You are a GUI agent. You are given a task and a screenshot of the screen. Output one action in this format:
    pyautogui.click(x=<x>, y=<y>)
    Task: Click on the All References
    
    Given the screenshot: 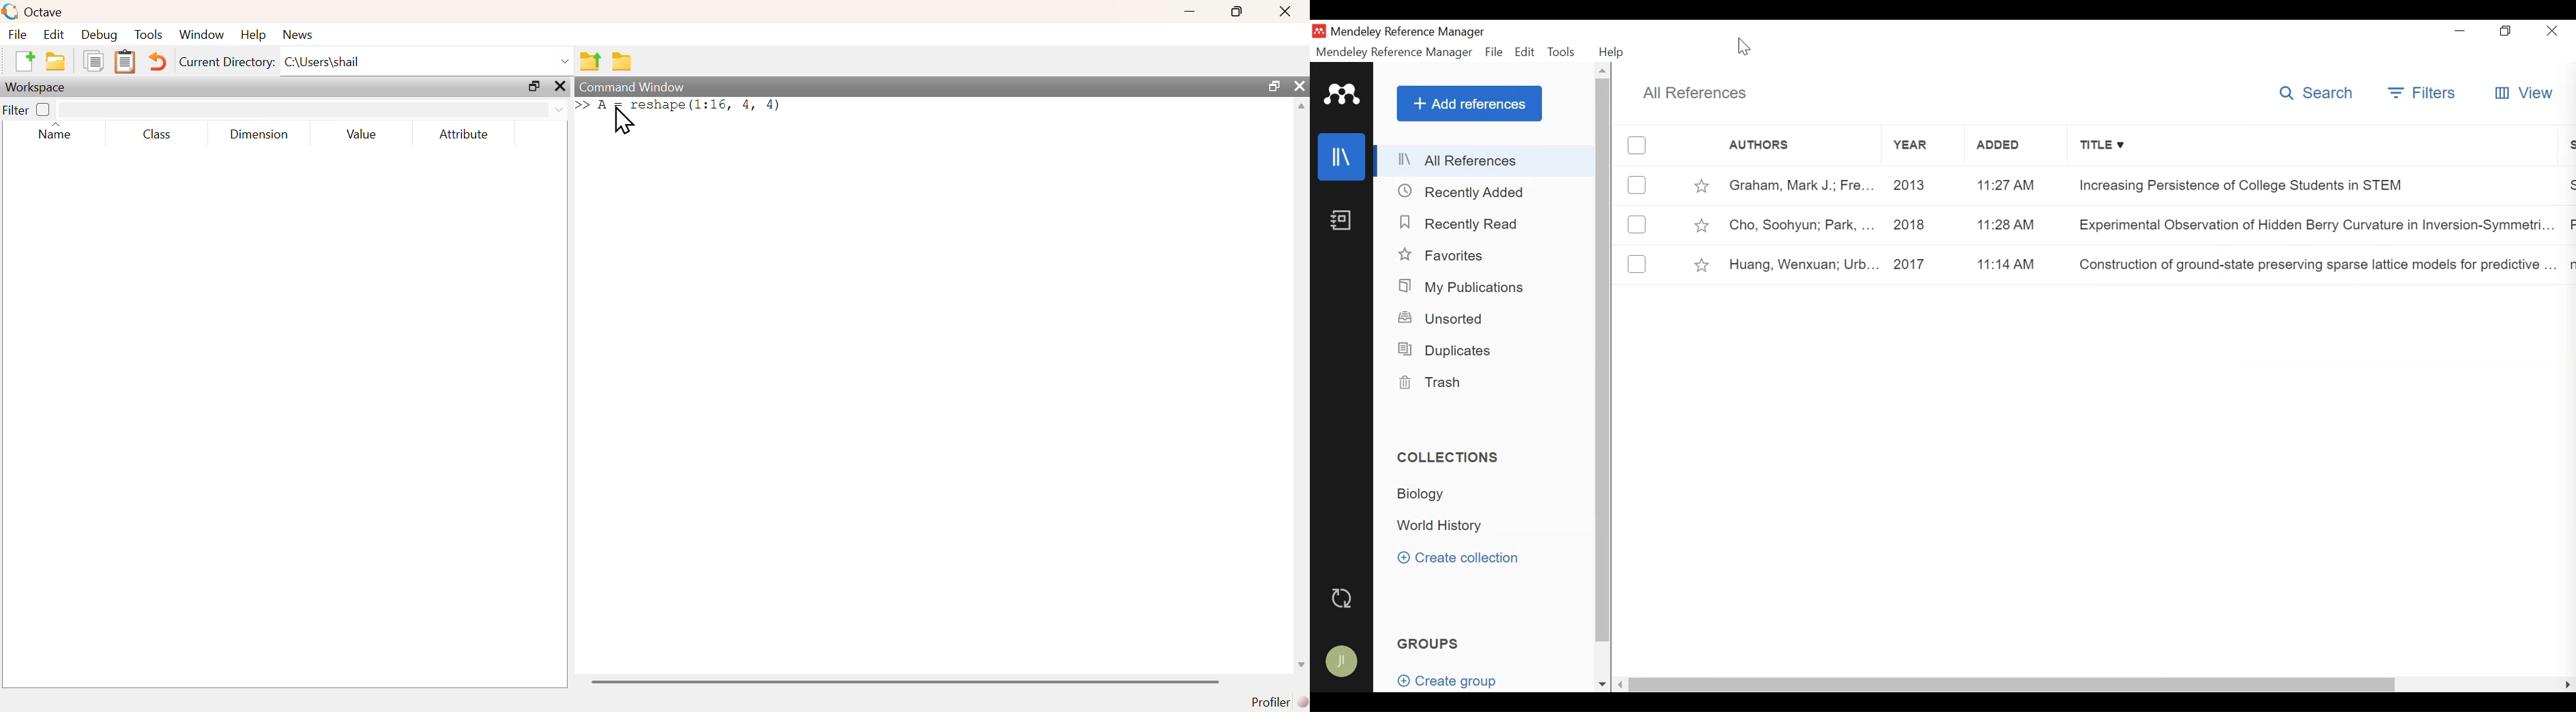 What is the action you would take?
    pyautogui.click(x=1696, y=92)
    